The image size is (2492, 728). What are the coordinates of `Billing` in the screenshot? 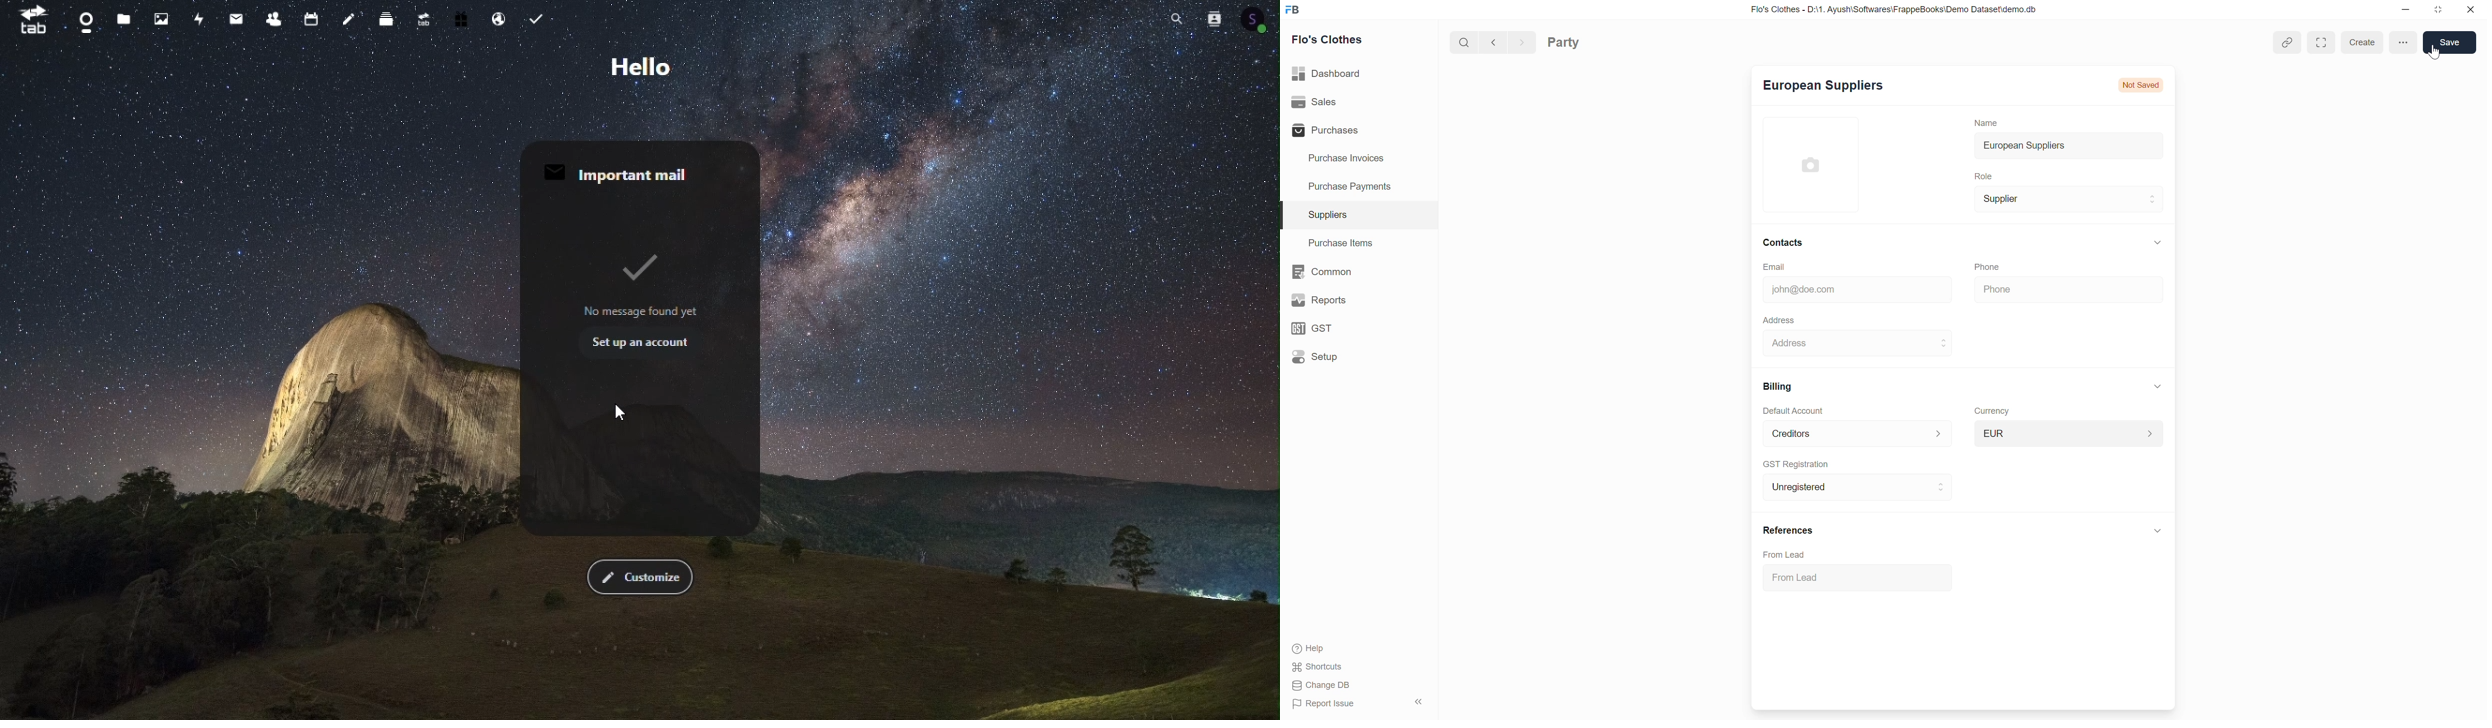 It's located at (1773, 385).